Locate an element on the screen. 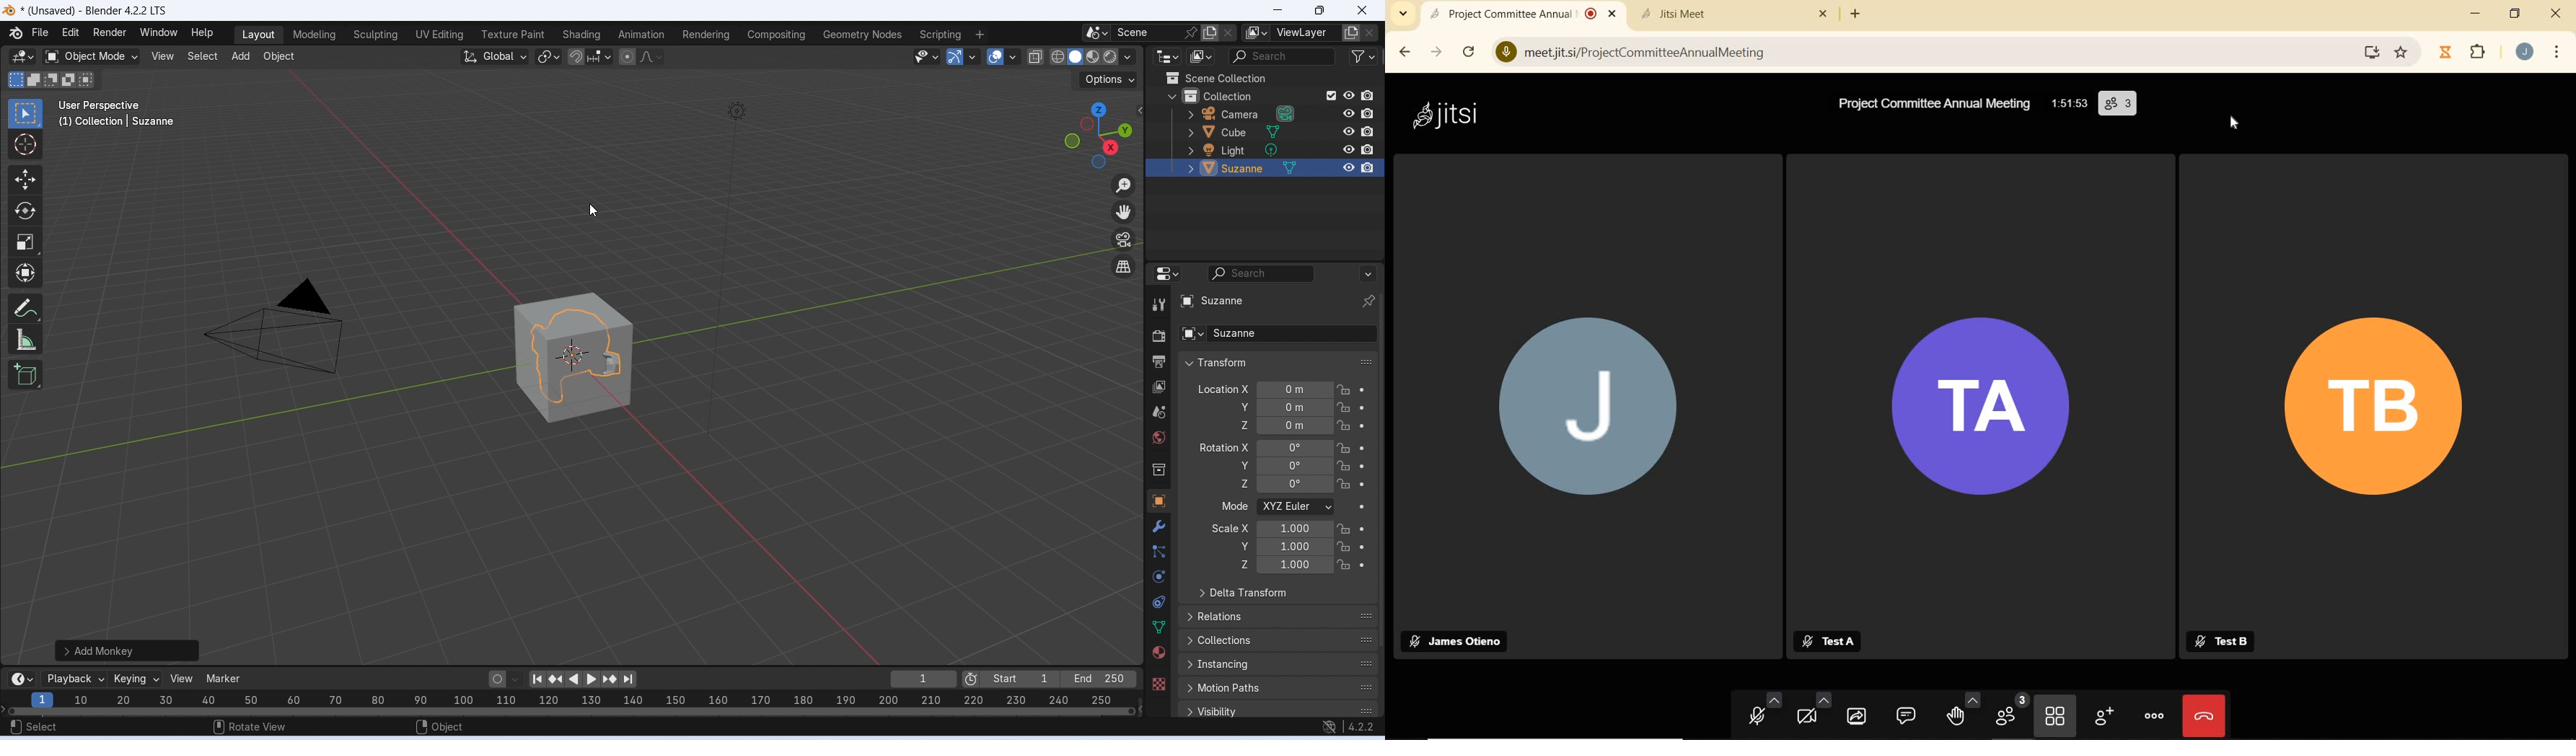 The height and width of the screenshot is (756, 2576). z is located at coordinates (1240, 425).